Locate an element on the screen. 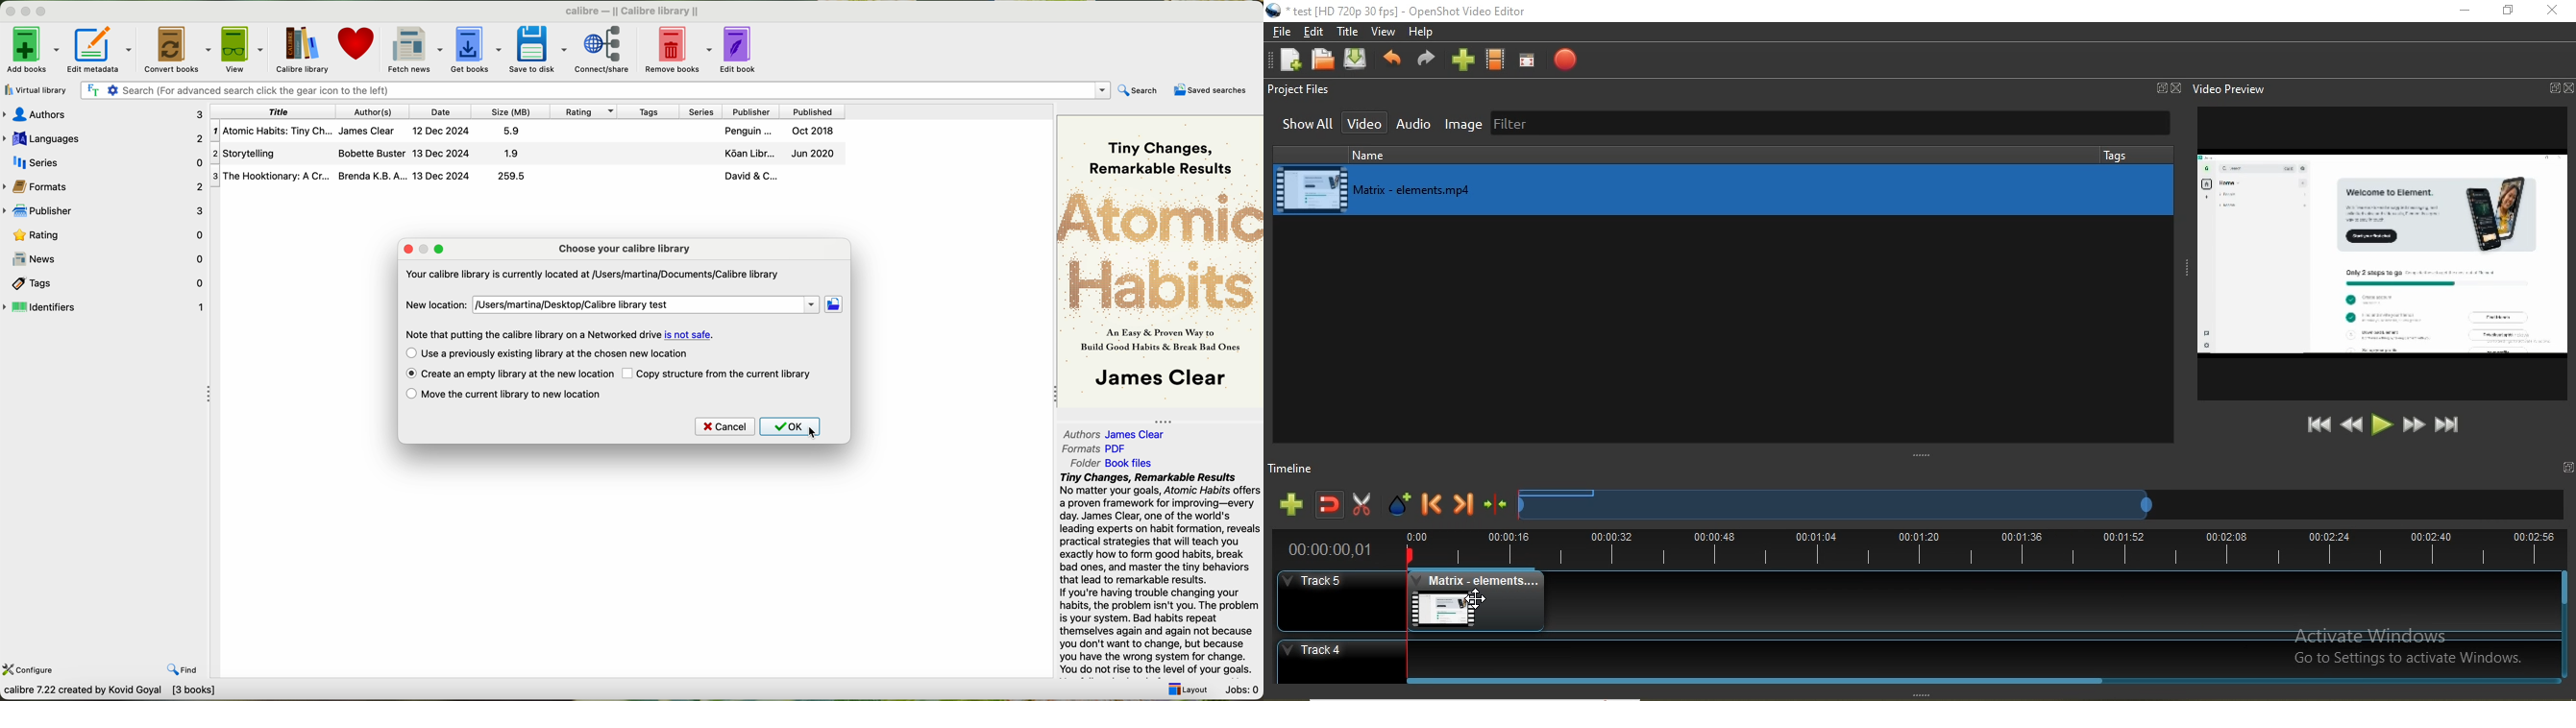  author is located at coordinates (374, 111).